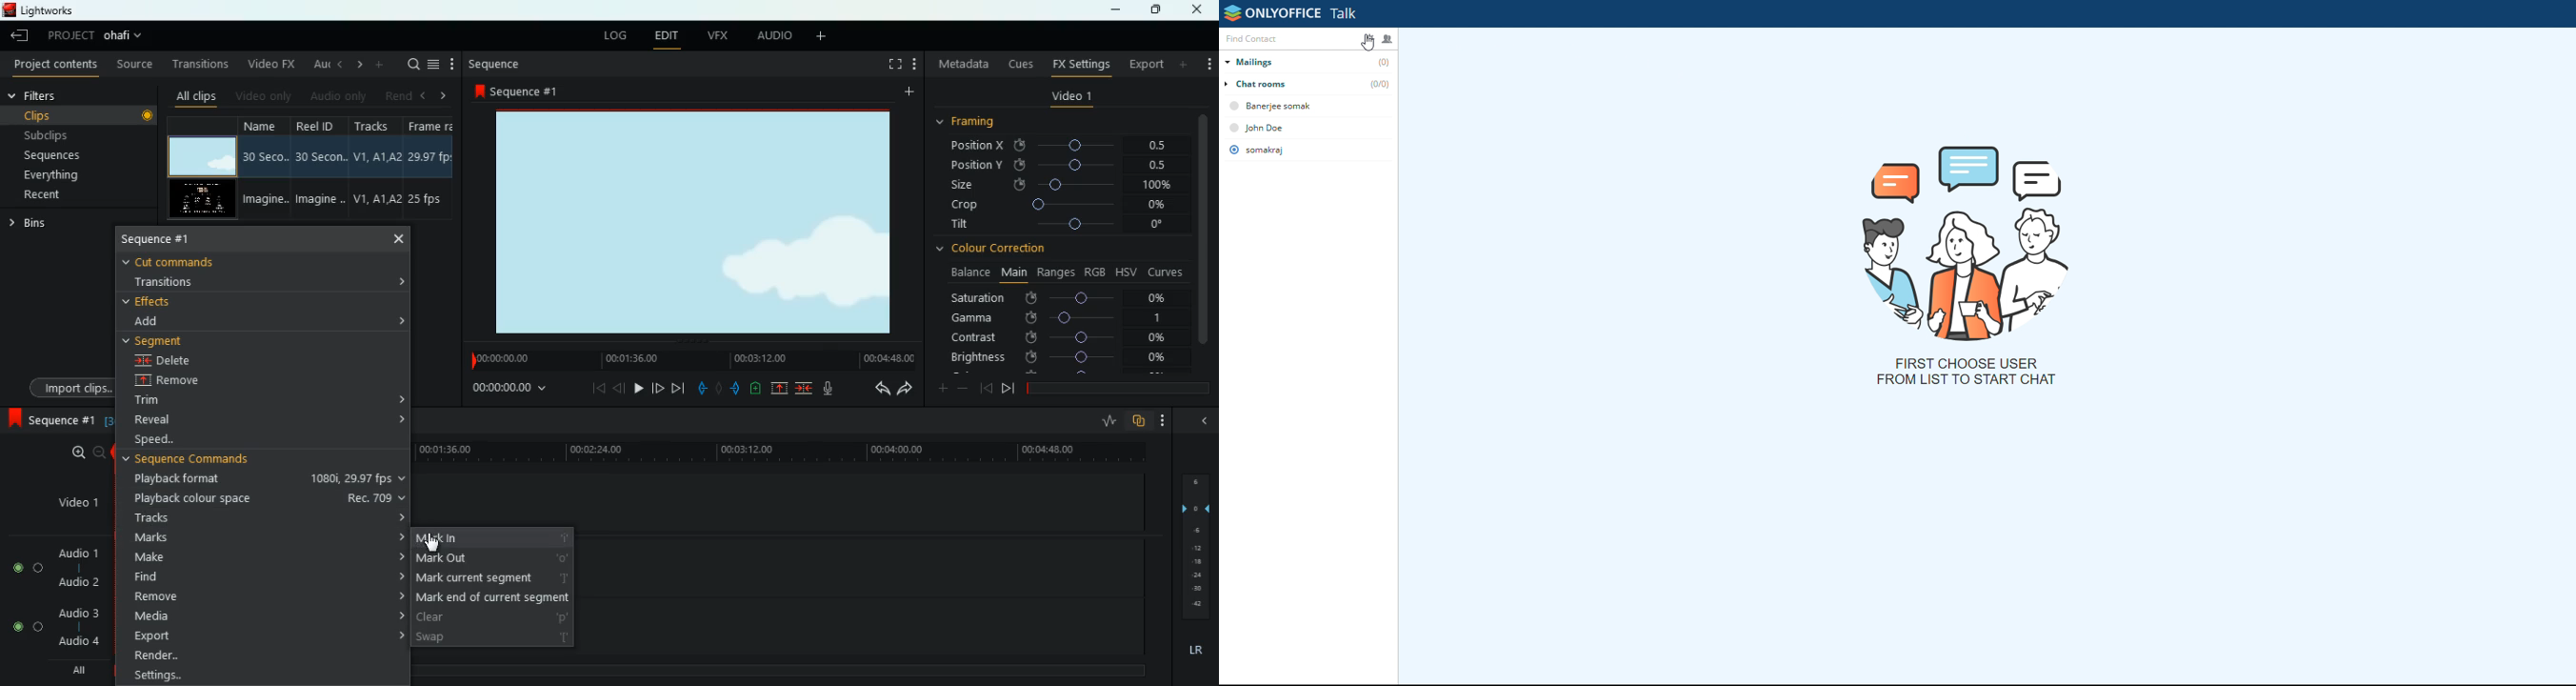  Describe the element at coordinates (193, 96) in the screenshot. I see `all clips` at that location.